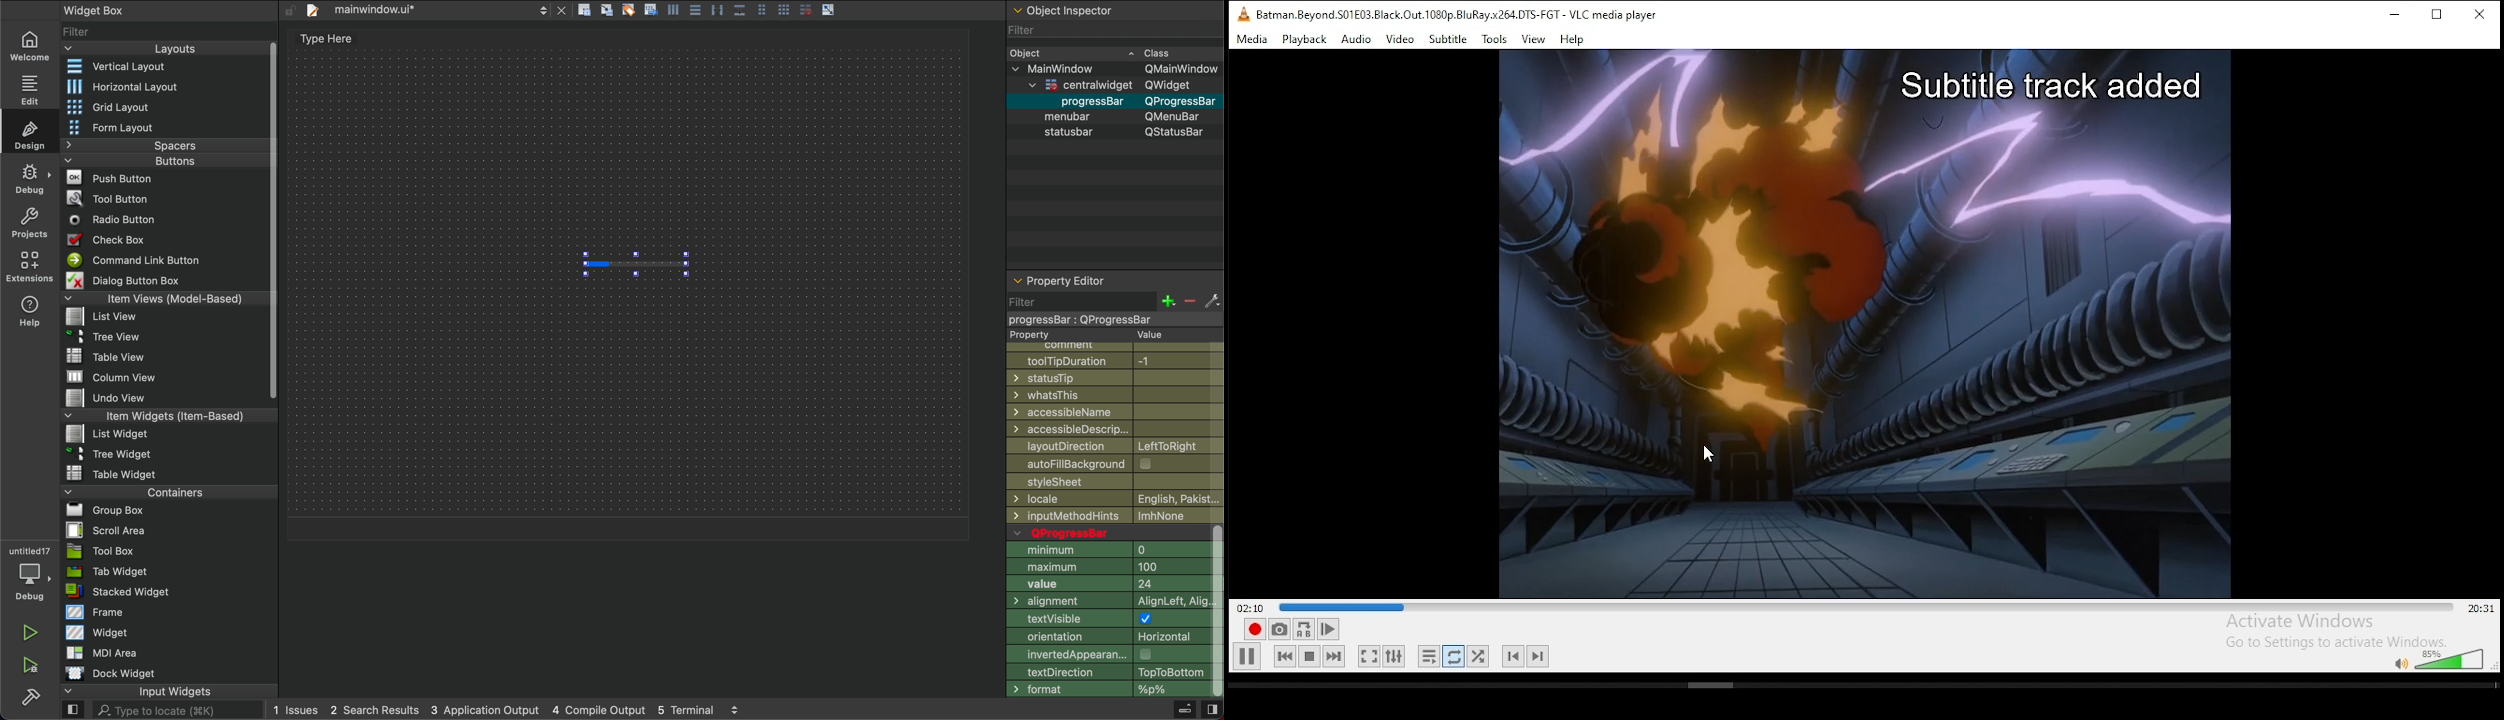 This screenshot has width=2520, height=728. I want to click on scrollbar, so click(1861, 687).